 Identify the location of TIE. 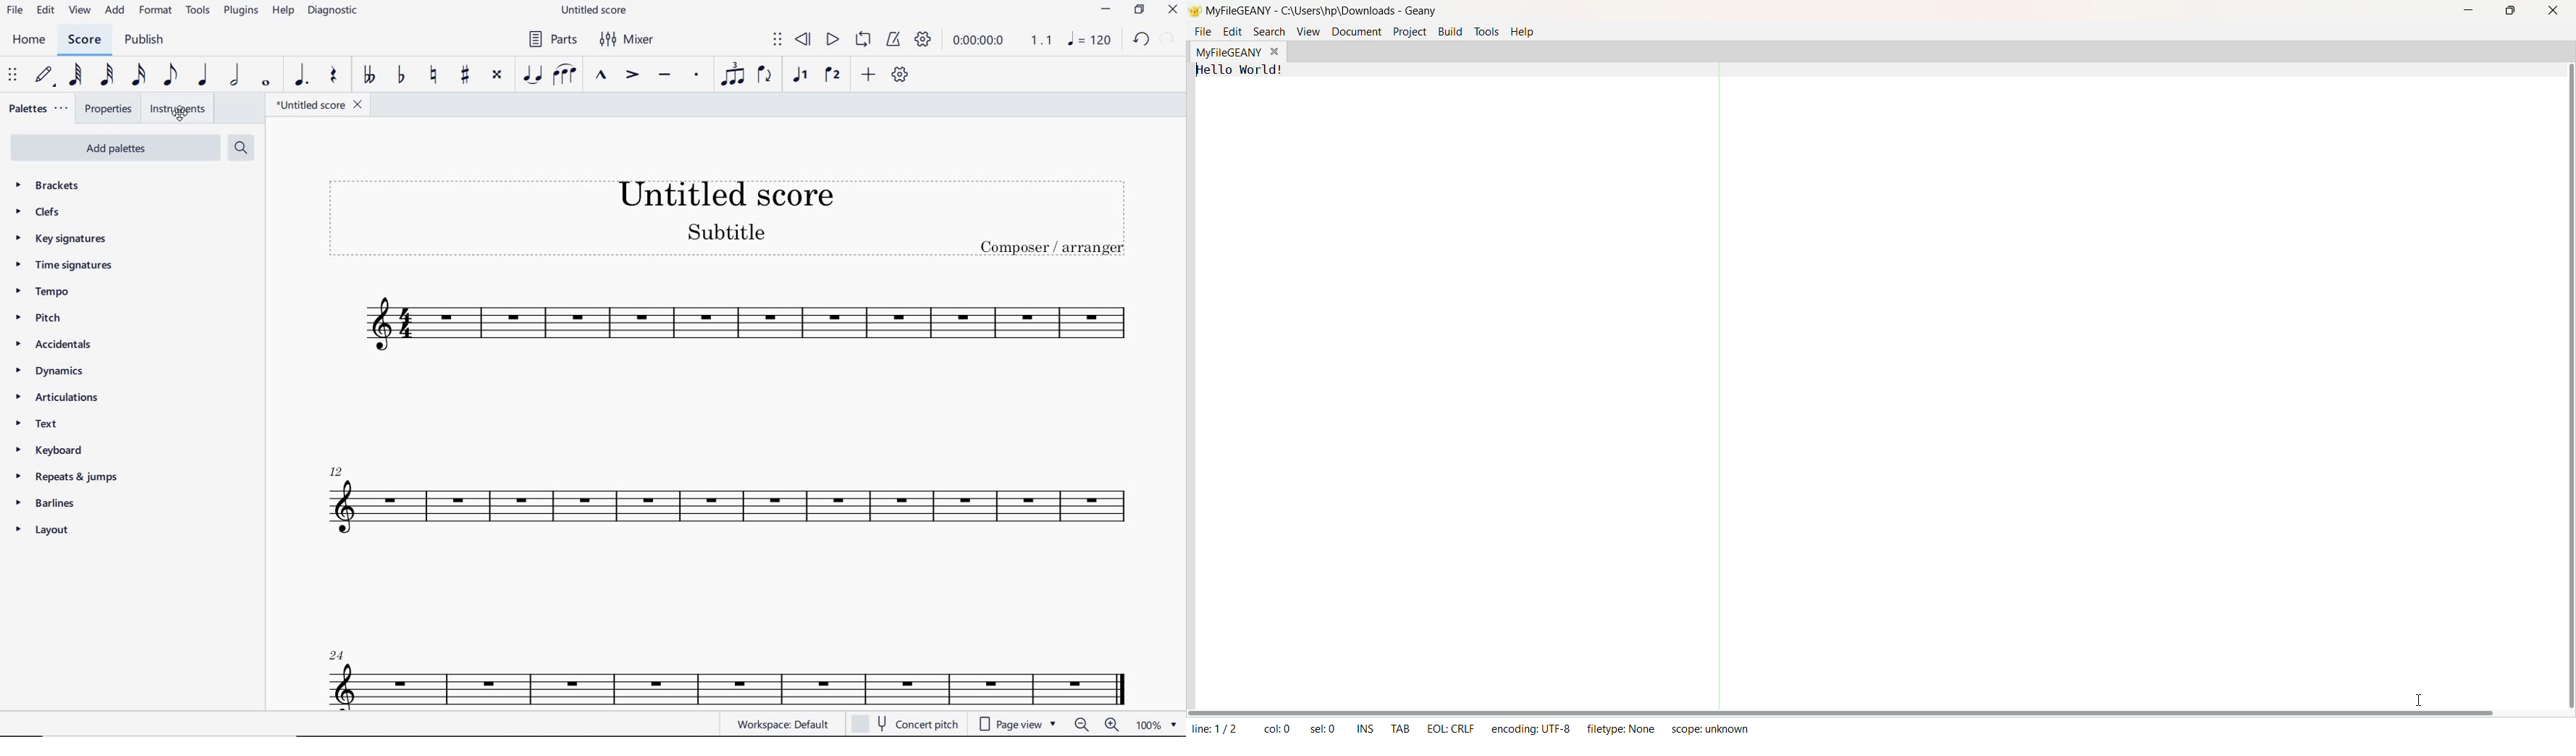
(533, 76).